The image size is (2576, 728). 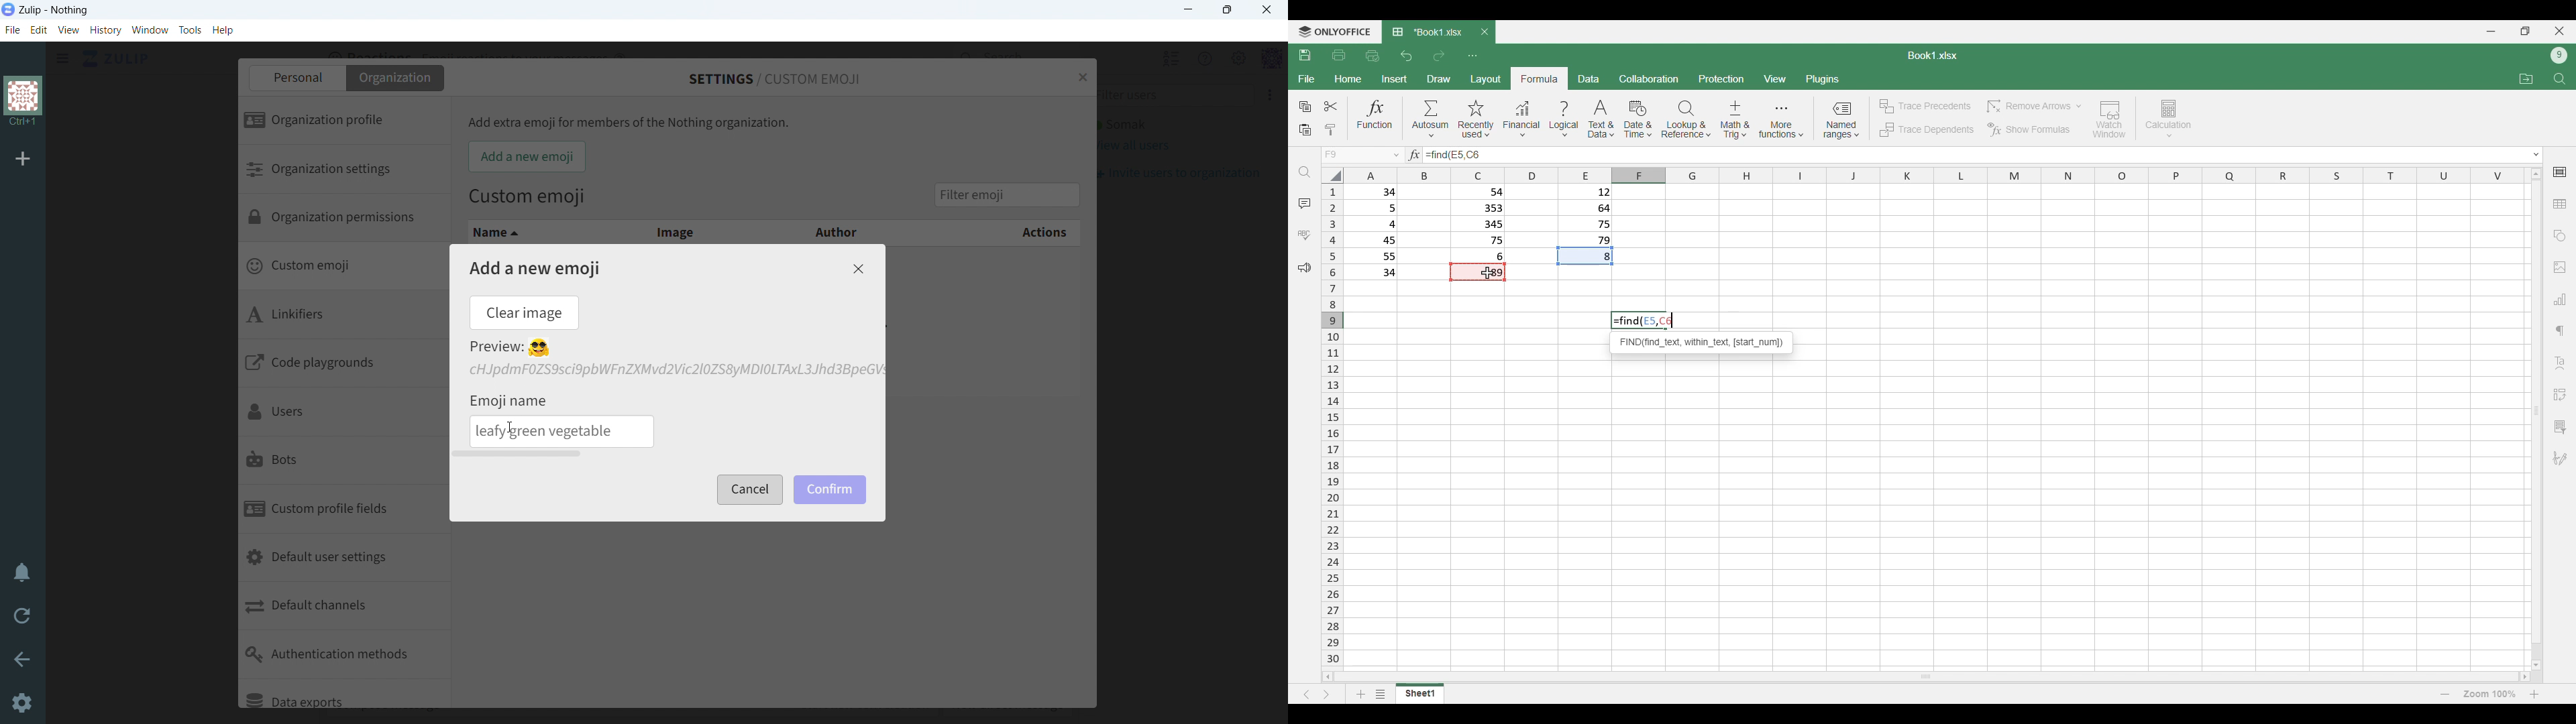 I want to click on Add digital signature or signature line, so click(x=2560, y=459).